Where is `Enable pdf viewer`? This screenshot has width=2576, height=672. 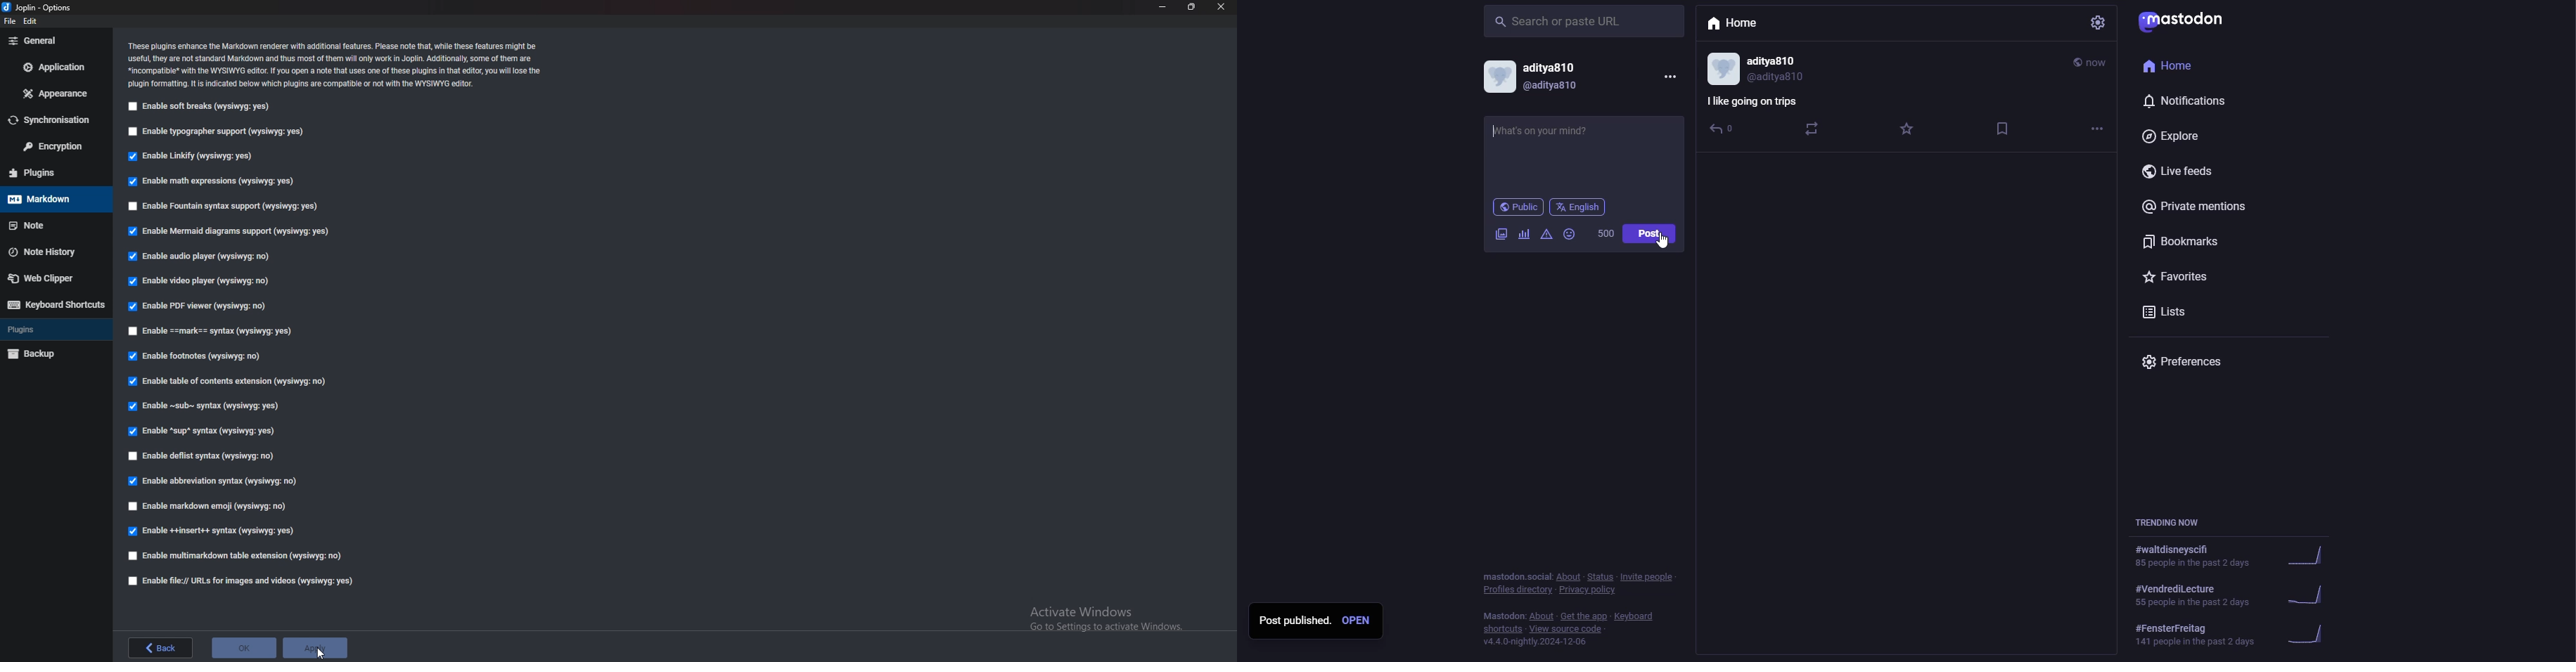 Enable pdf viewer is located at coordinates (201, 305).